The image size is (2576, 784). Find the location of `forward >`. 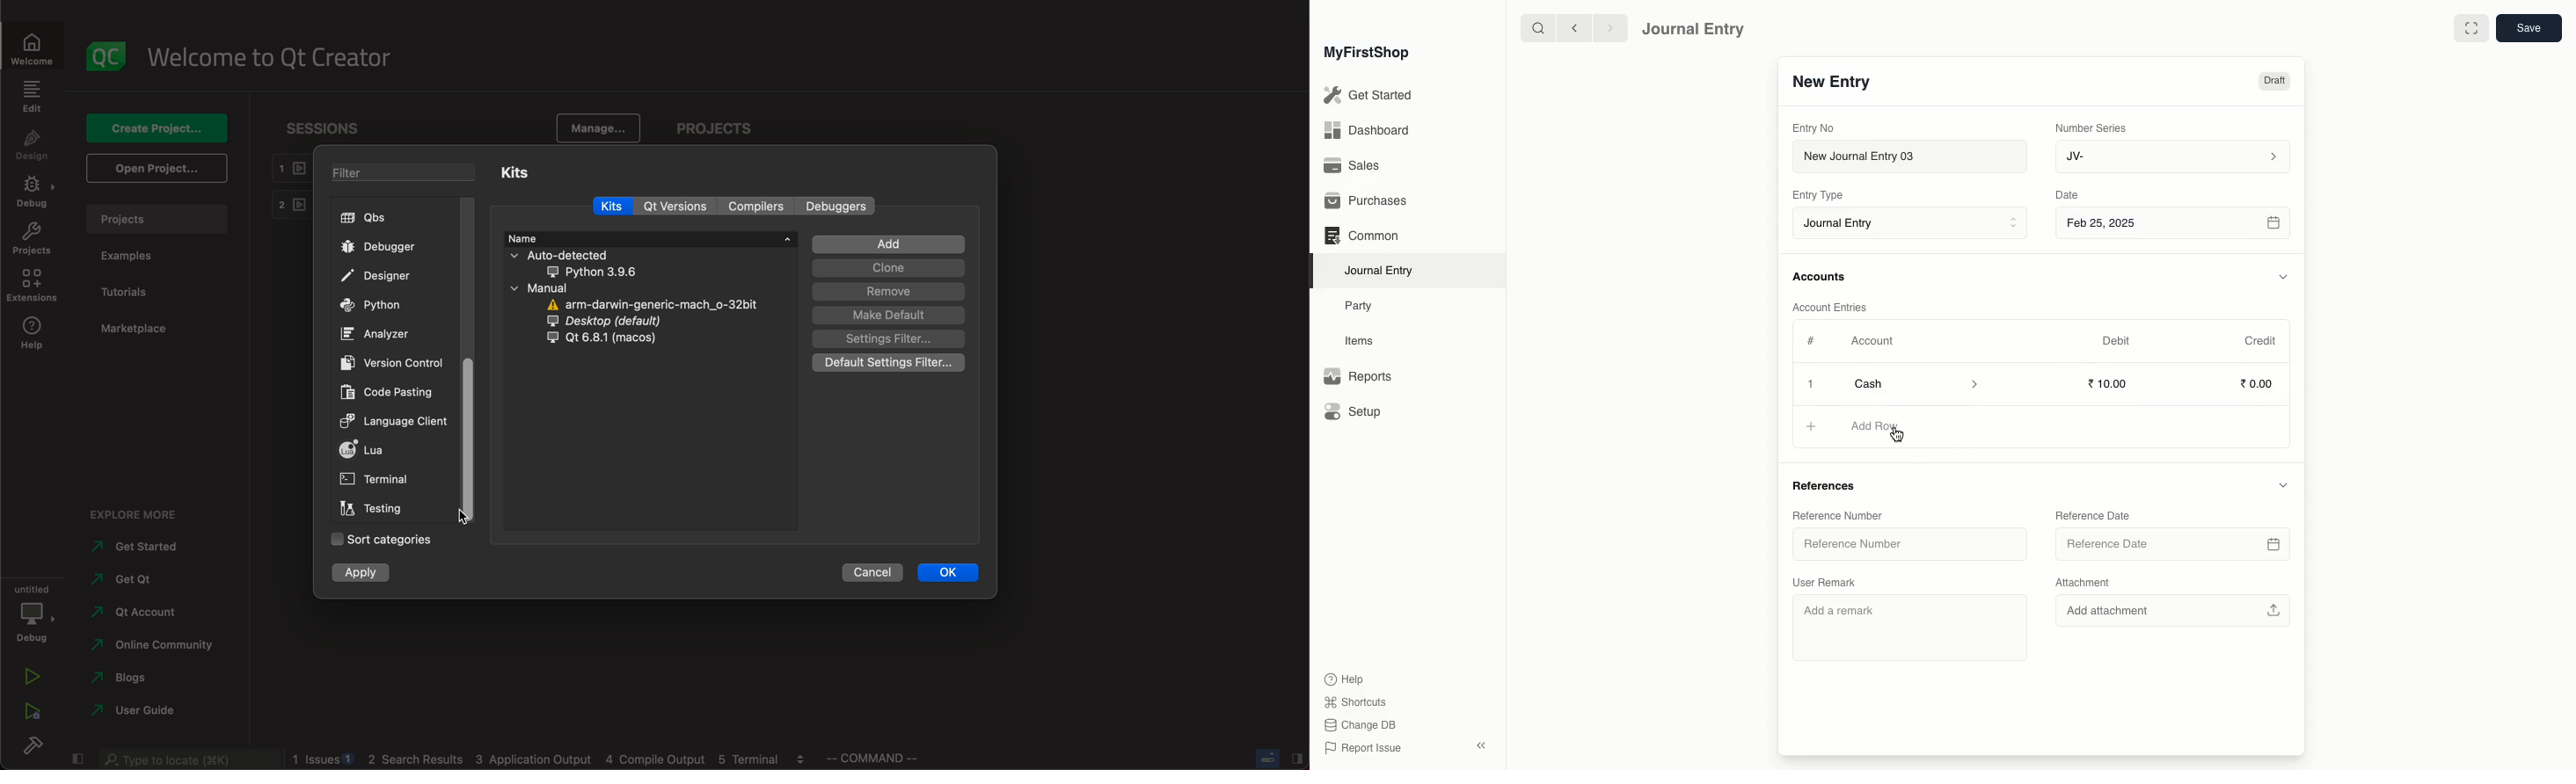

forward > is located at coordinates (1606, 27).